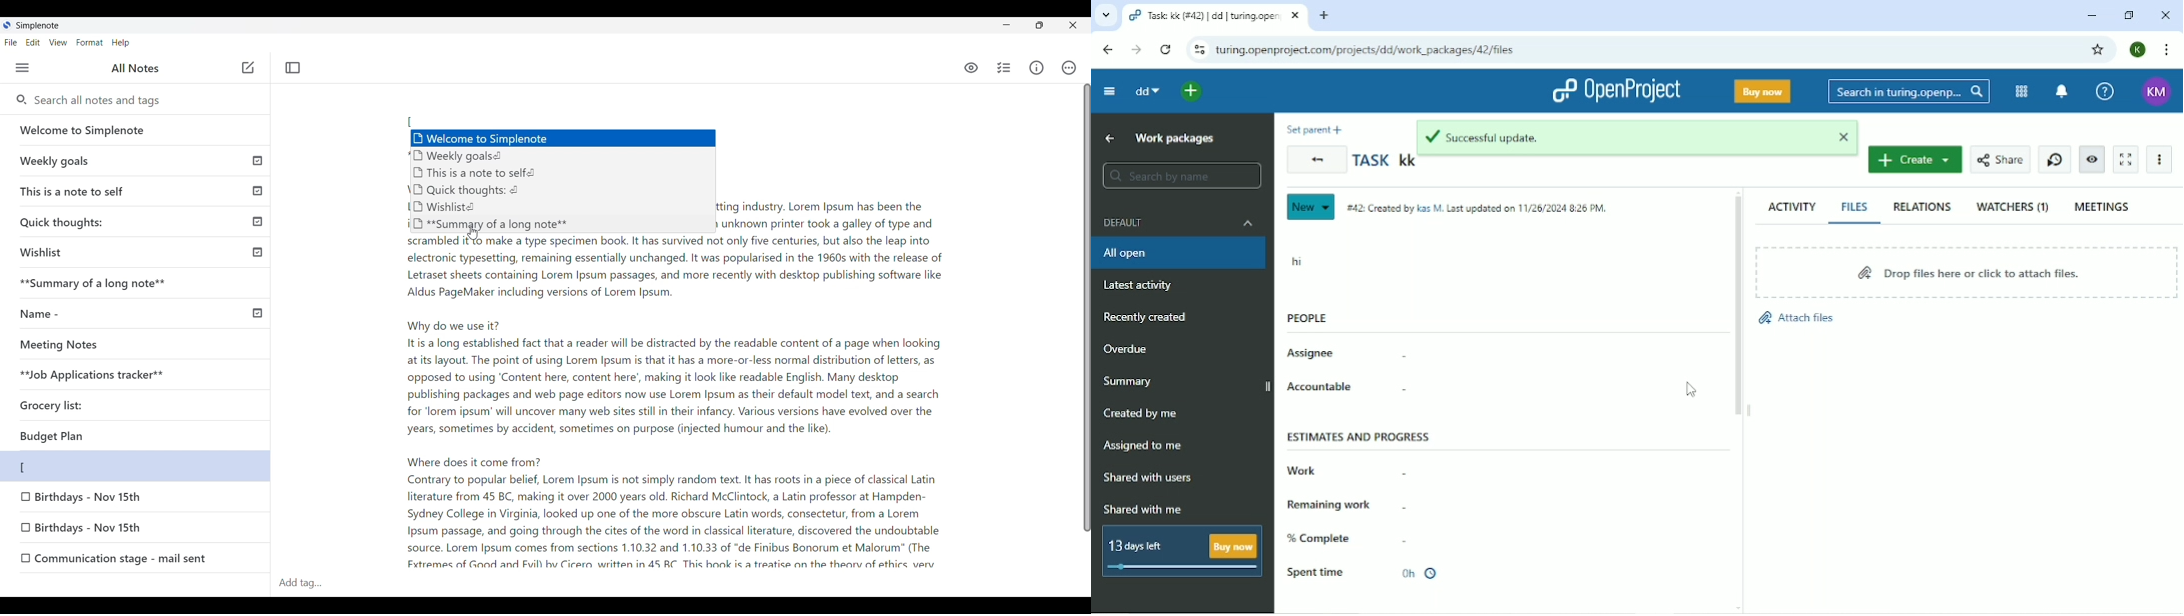 Image resolution: width=2184 pixels, height=616 pixels. I want to click on Edit, so click(33, 43).